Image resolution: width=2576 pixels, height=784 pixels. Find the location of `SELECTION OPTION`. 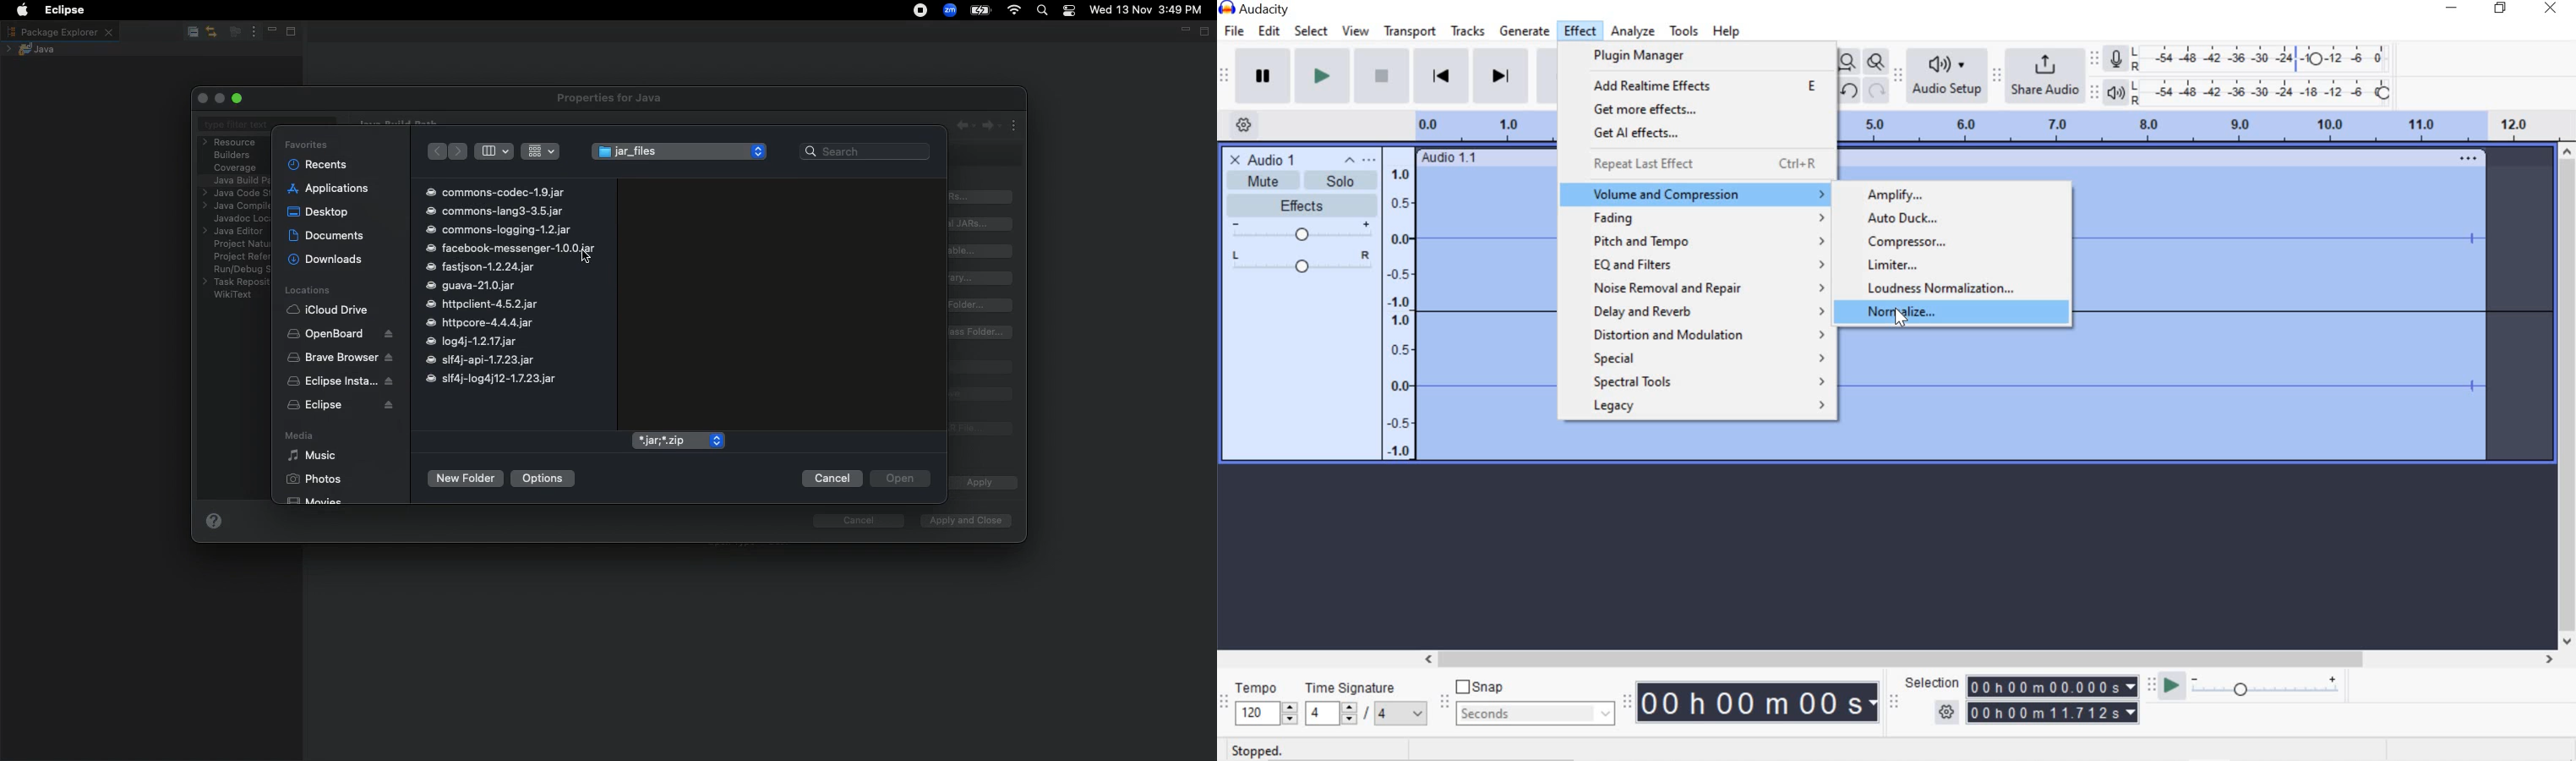

SELECTION OPTION is located at coordinates (1948, 712).